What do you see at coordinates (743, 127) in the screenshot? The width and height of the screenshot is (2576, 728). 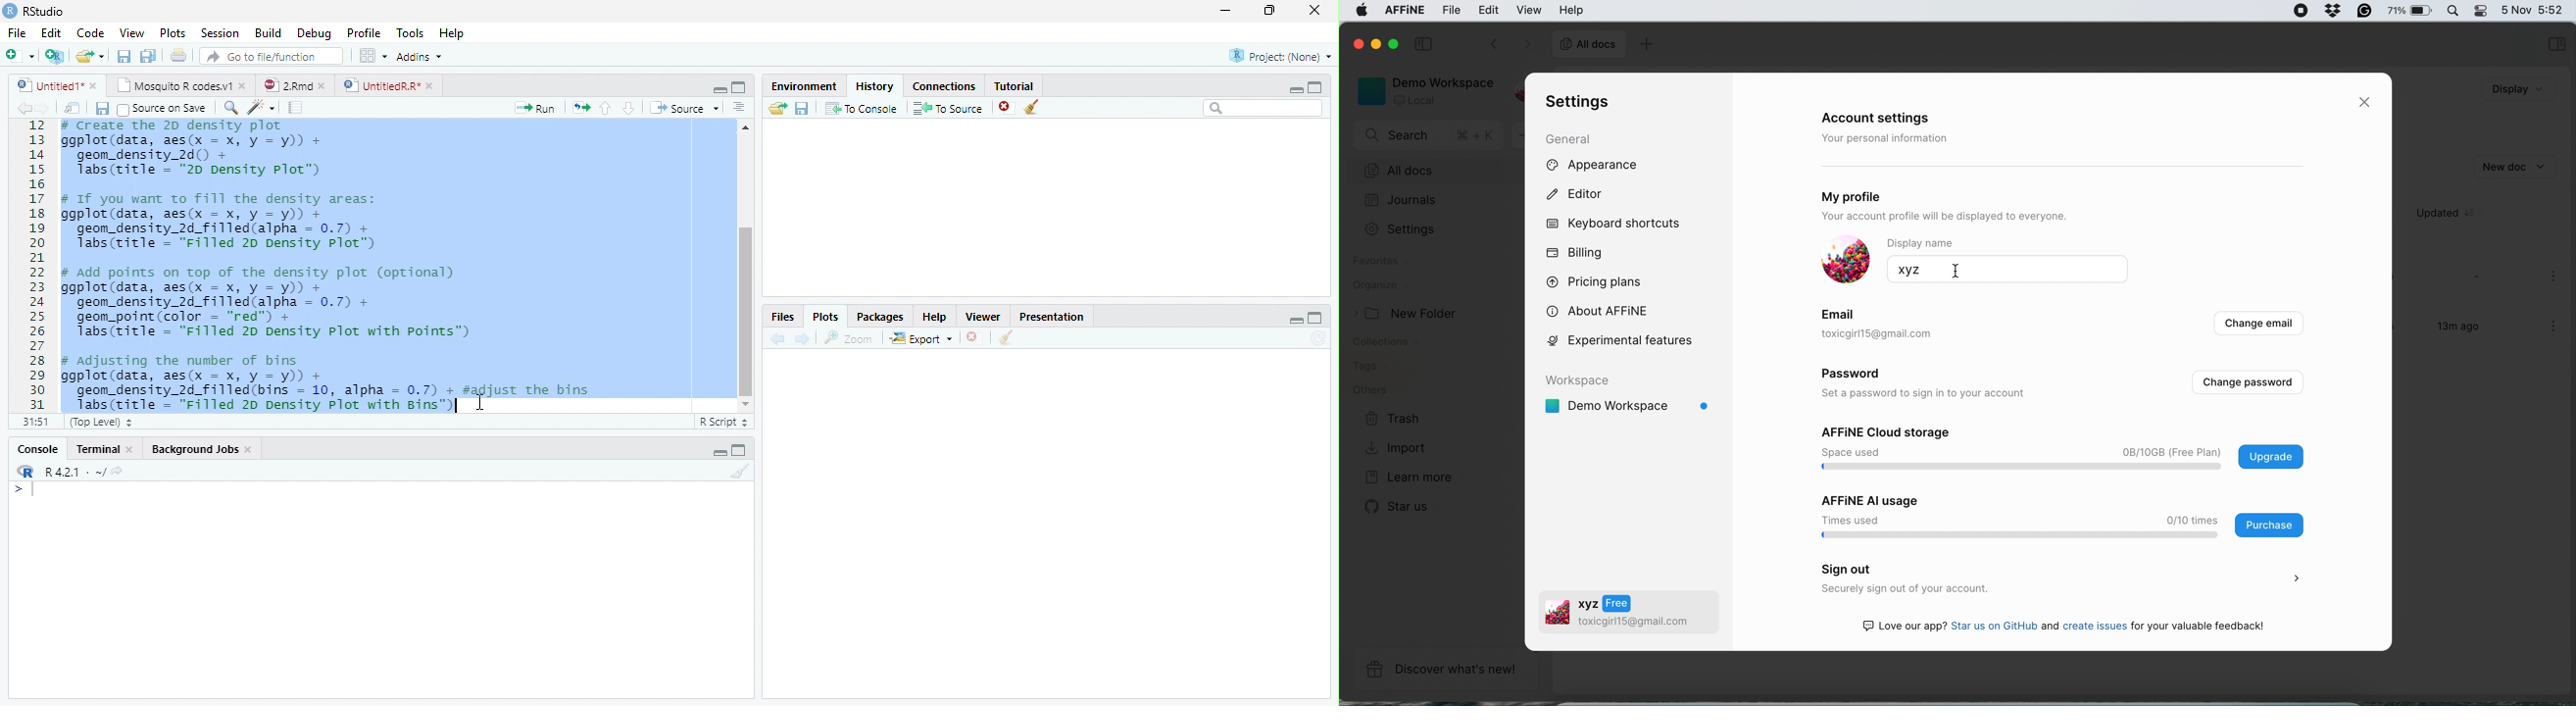 I see `Scrollbar up` at bounding box center [743, 127].